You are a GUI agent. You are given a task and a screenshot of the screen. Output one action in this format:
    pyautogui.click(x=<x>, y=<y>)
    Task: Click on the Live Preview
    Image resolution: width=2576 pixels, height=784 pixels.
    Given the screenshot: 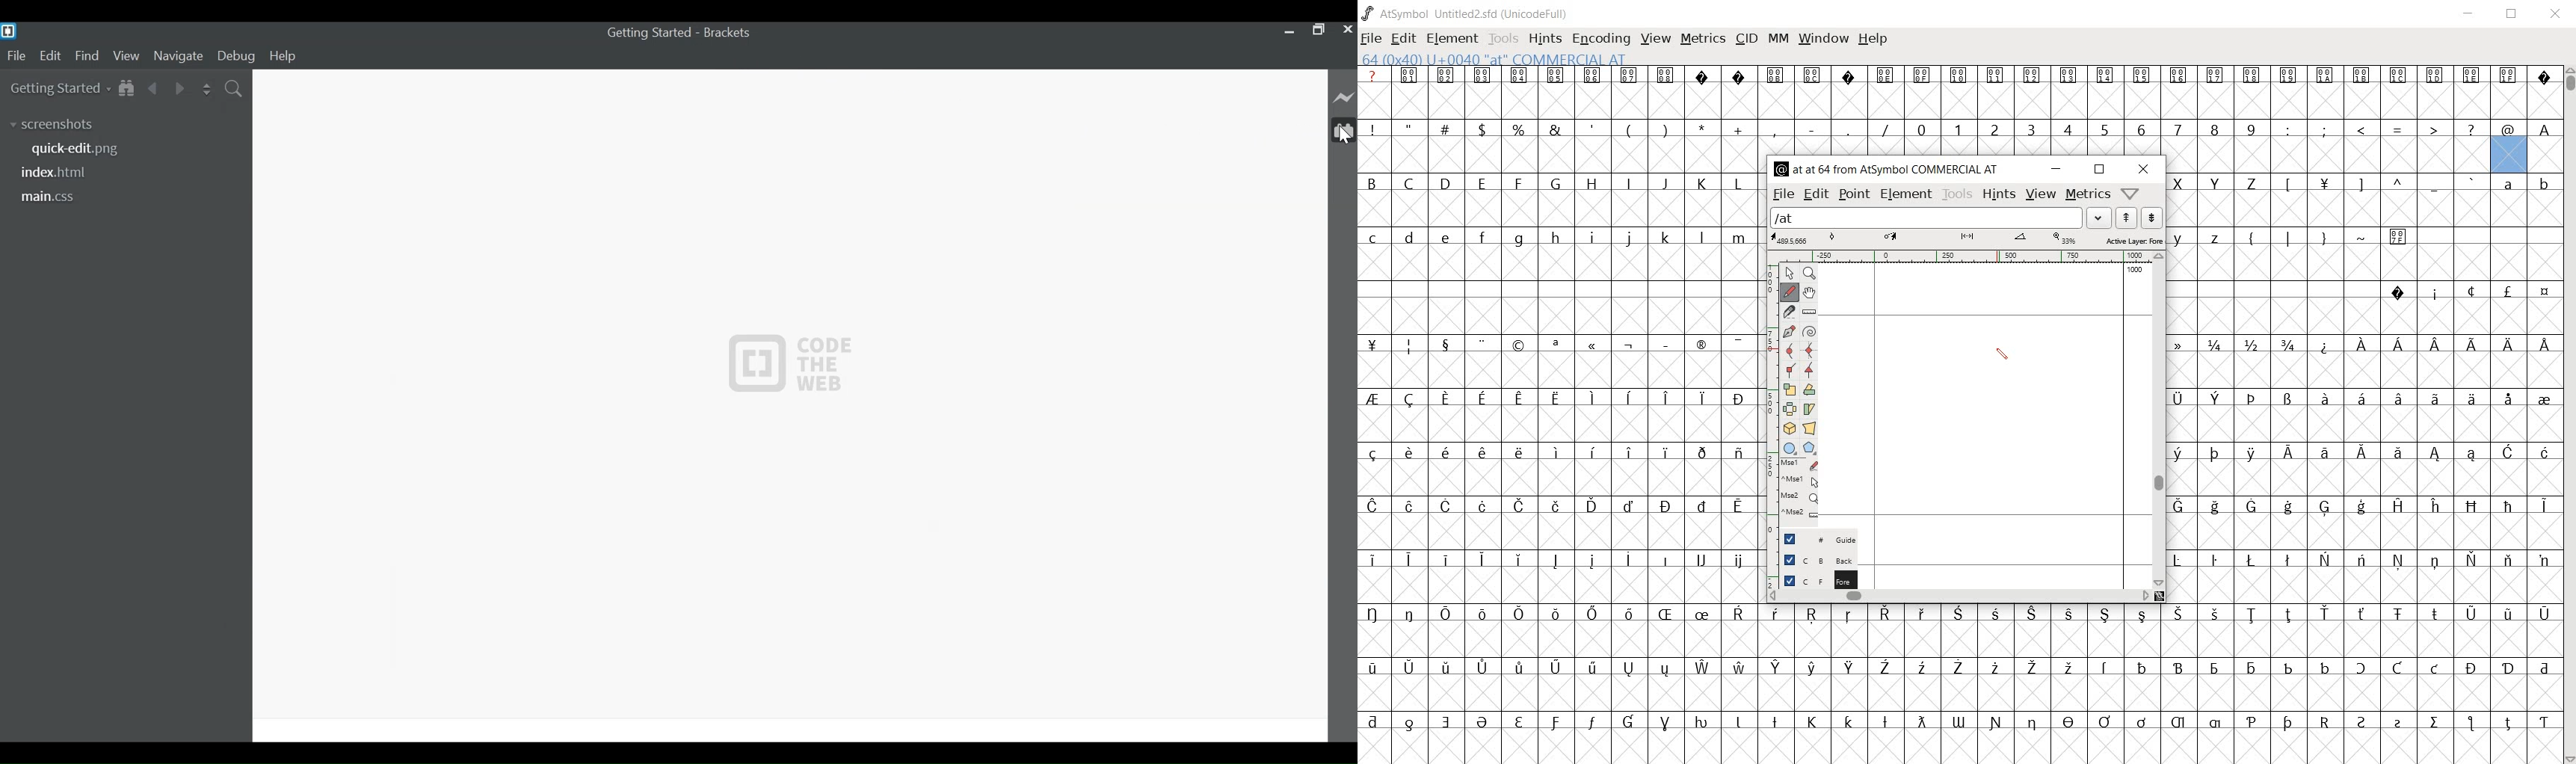 What is the action you would take?
    pyautogui.click(x=1345, y=96)
    